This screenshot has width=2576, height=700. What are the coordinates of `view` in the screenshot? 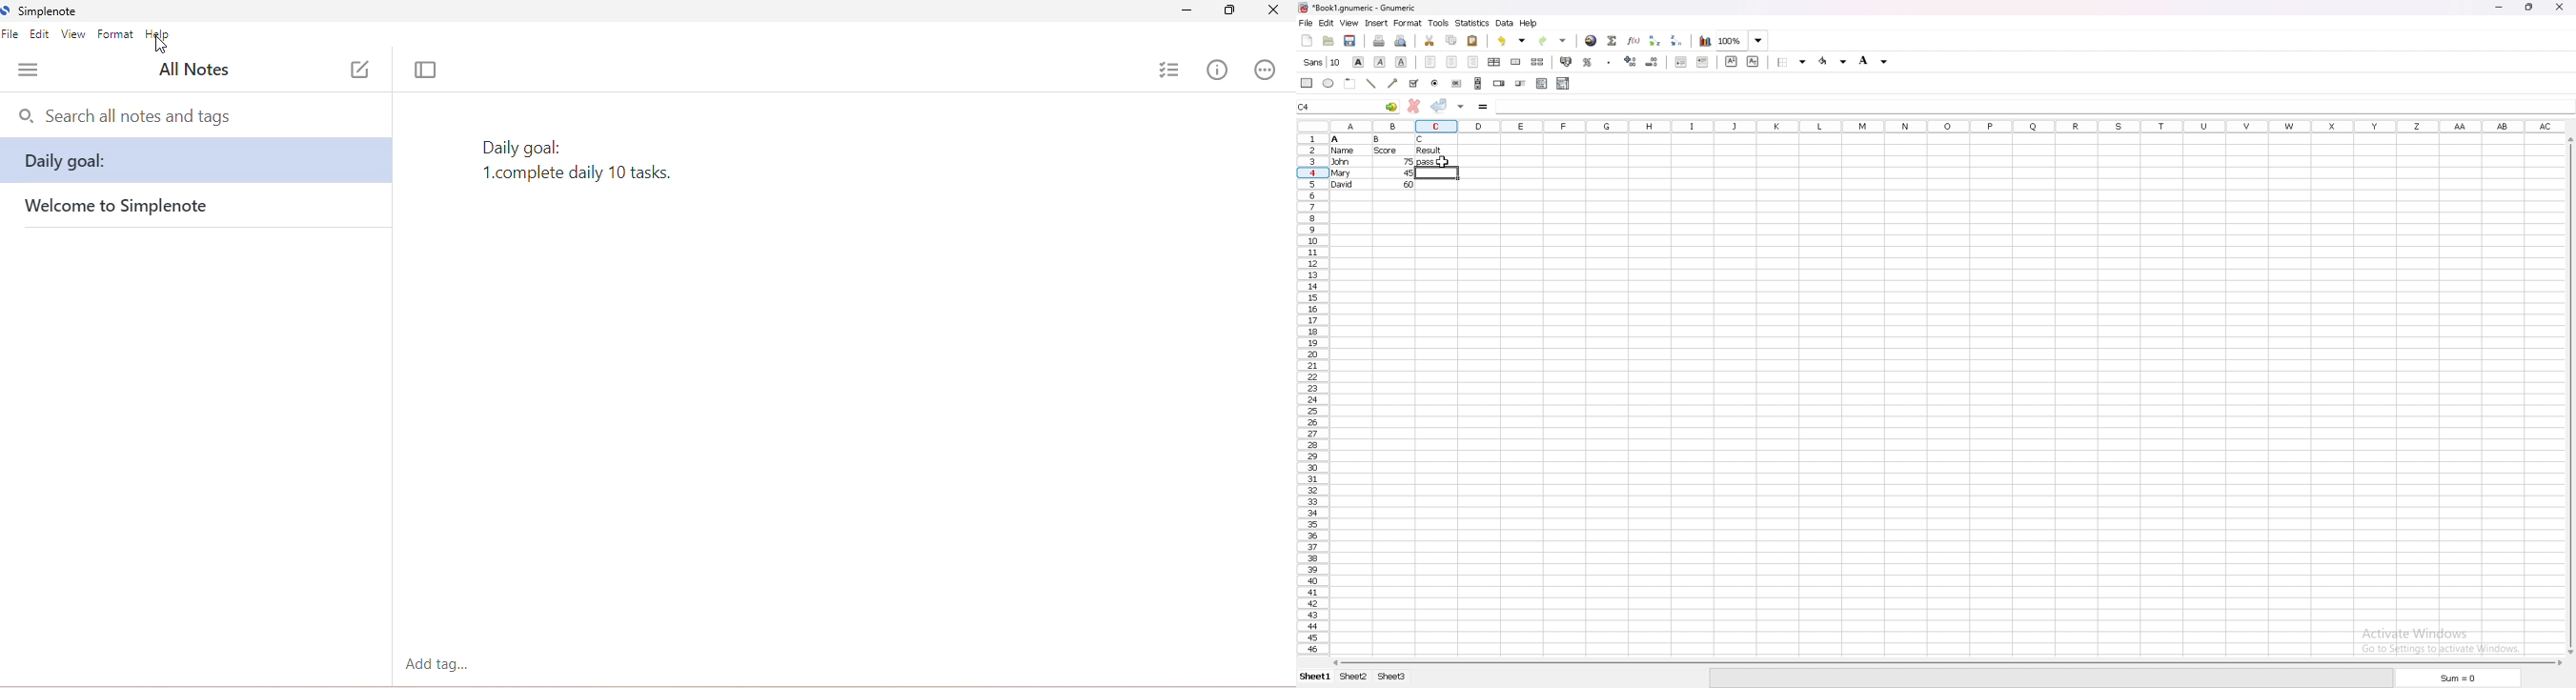 It's located at (72, 34).